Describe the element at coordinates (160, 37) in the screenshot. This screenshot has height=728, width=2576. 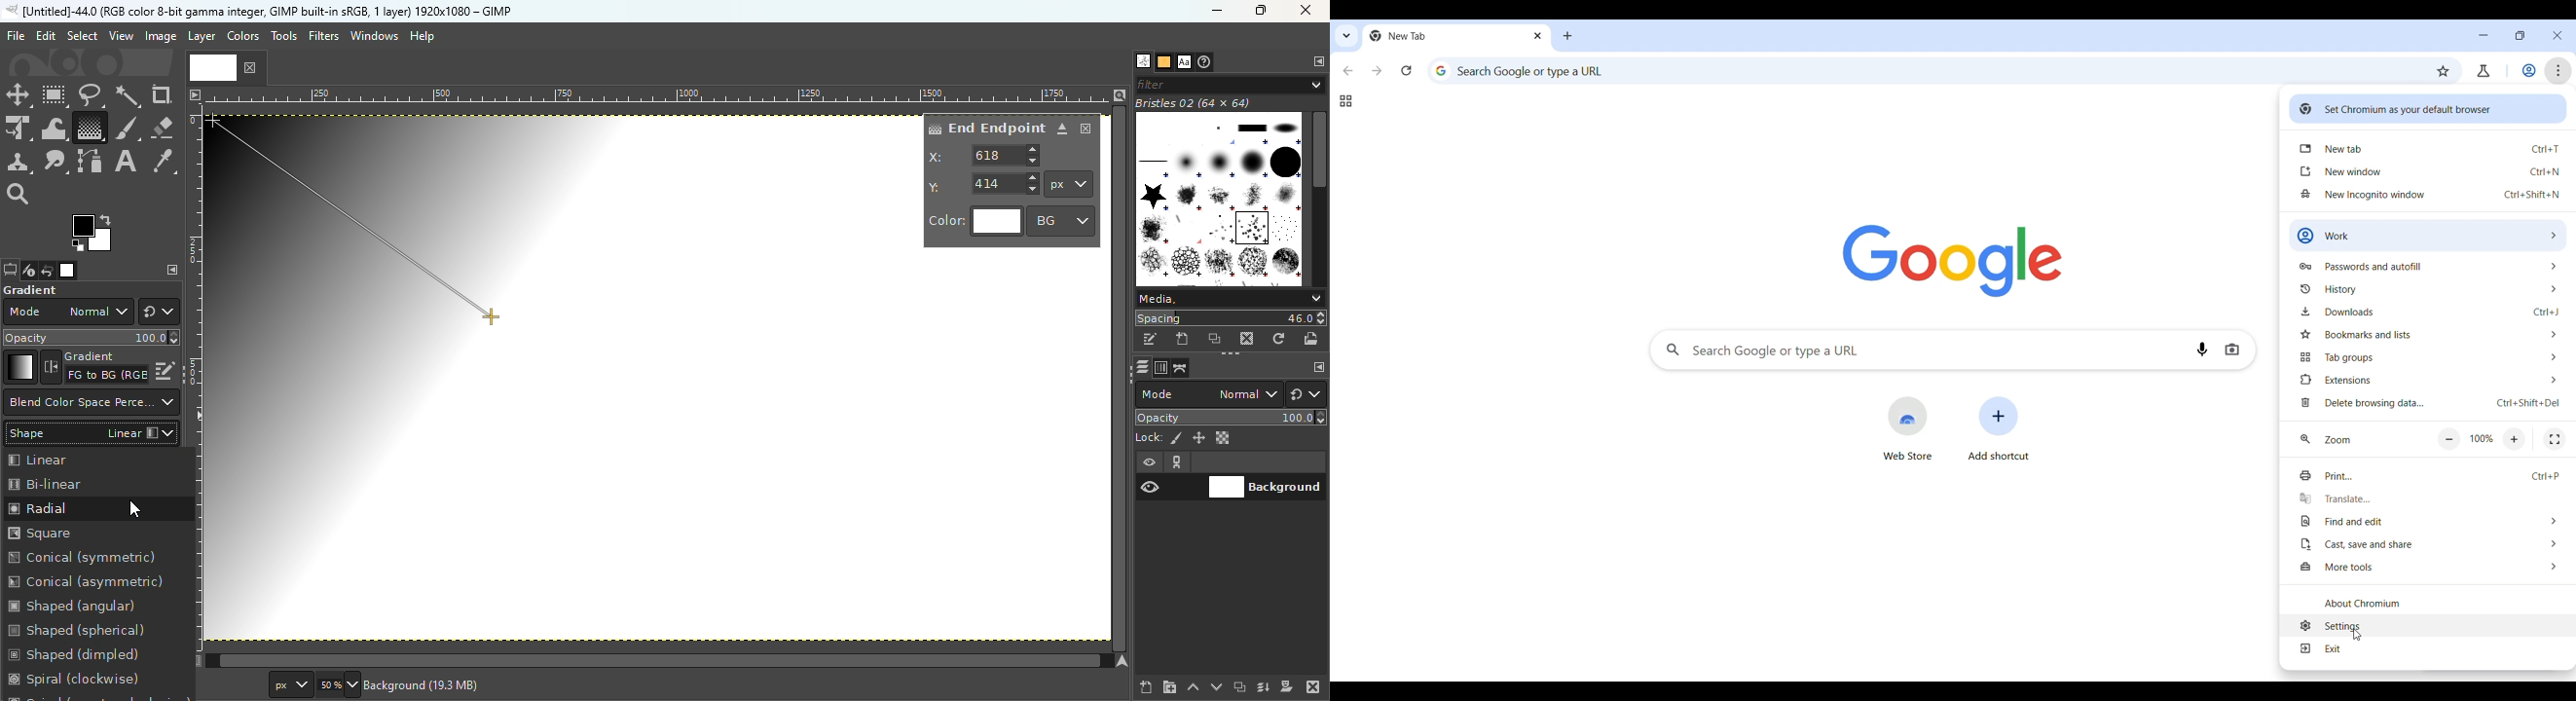
I see `Image` at that location.